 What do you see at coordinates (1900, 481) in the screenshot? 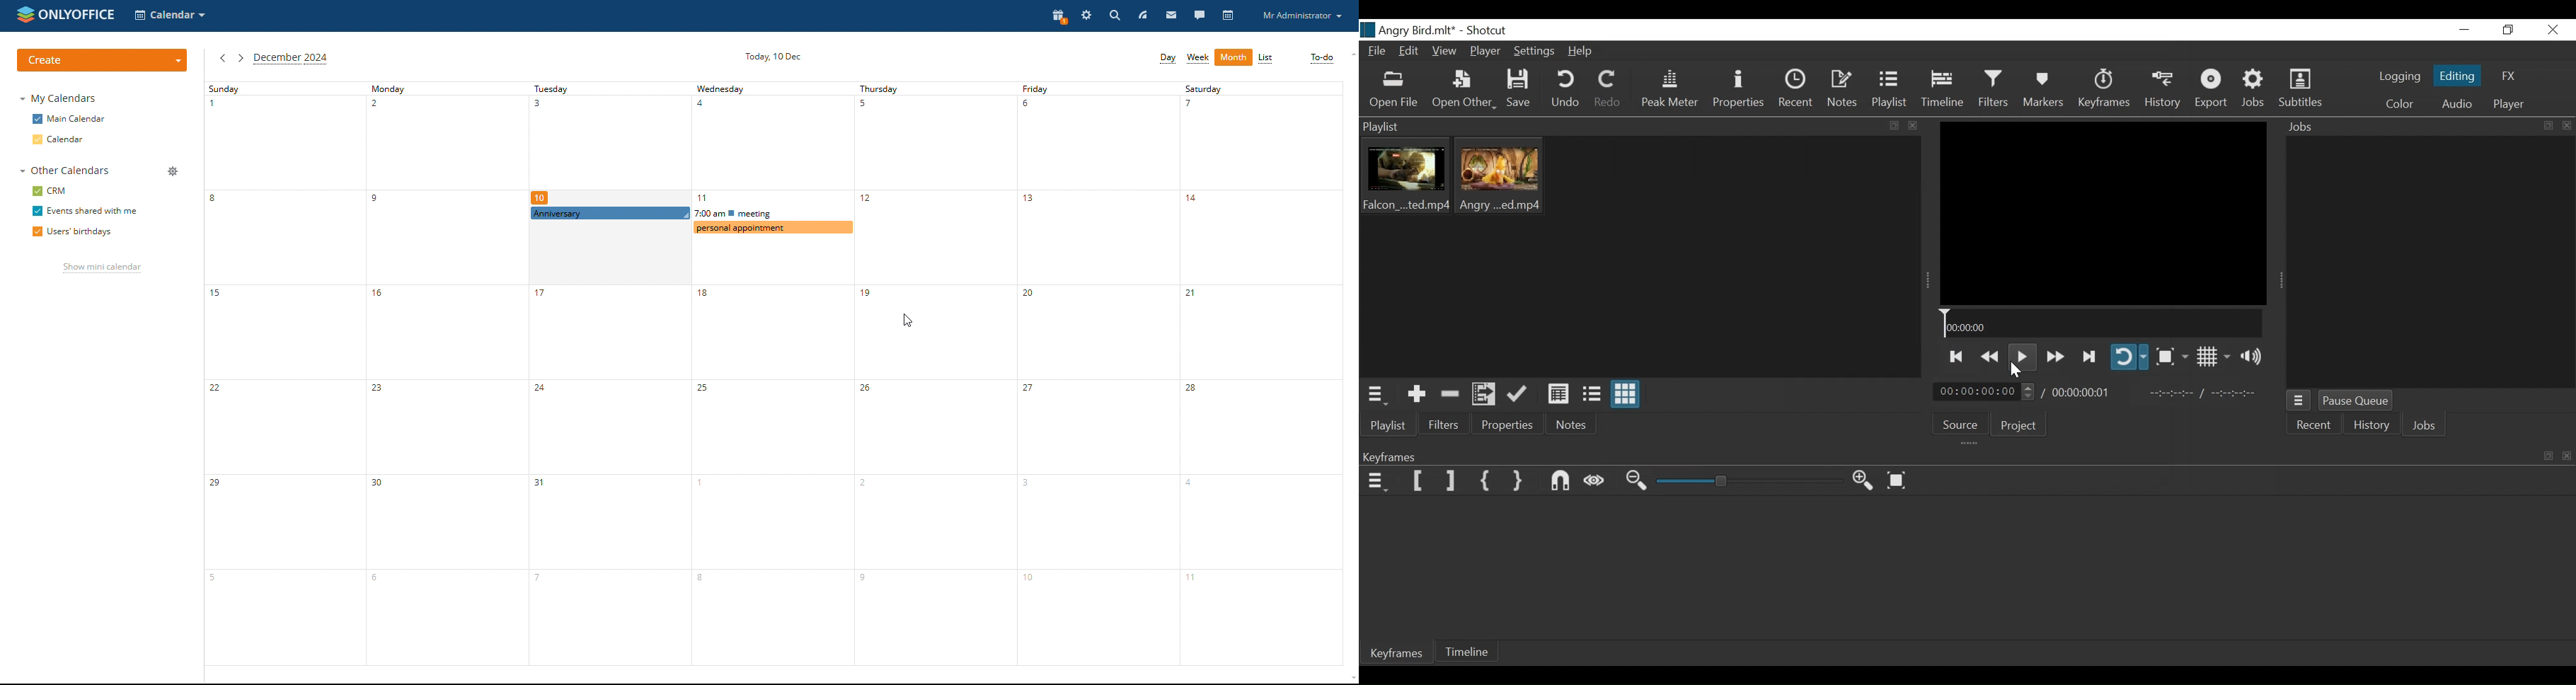
I see `Zoom Keyframe to fit` at bounding box center [1900, 481].